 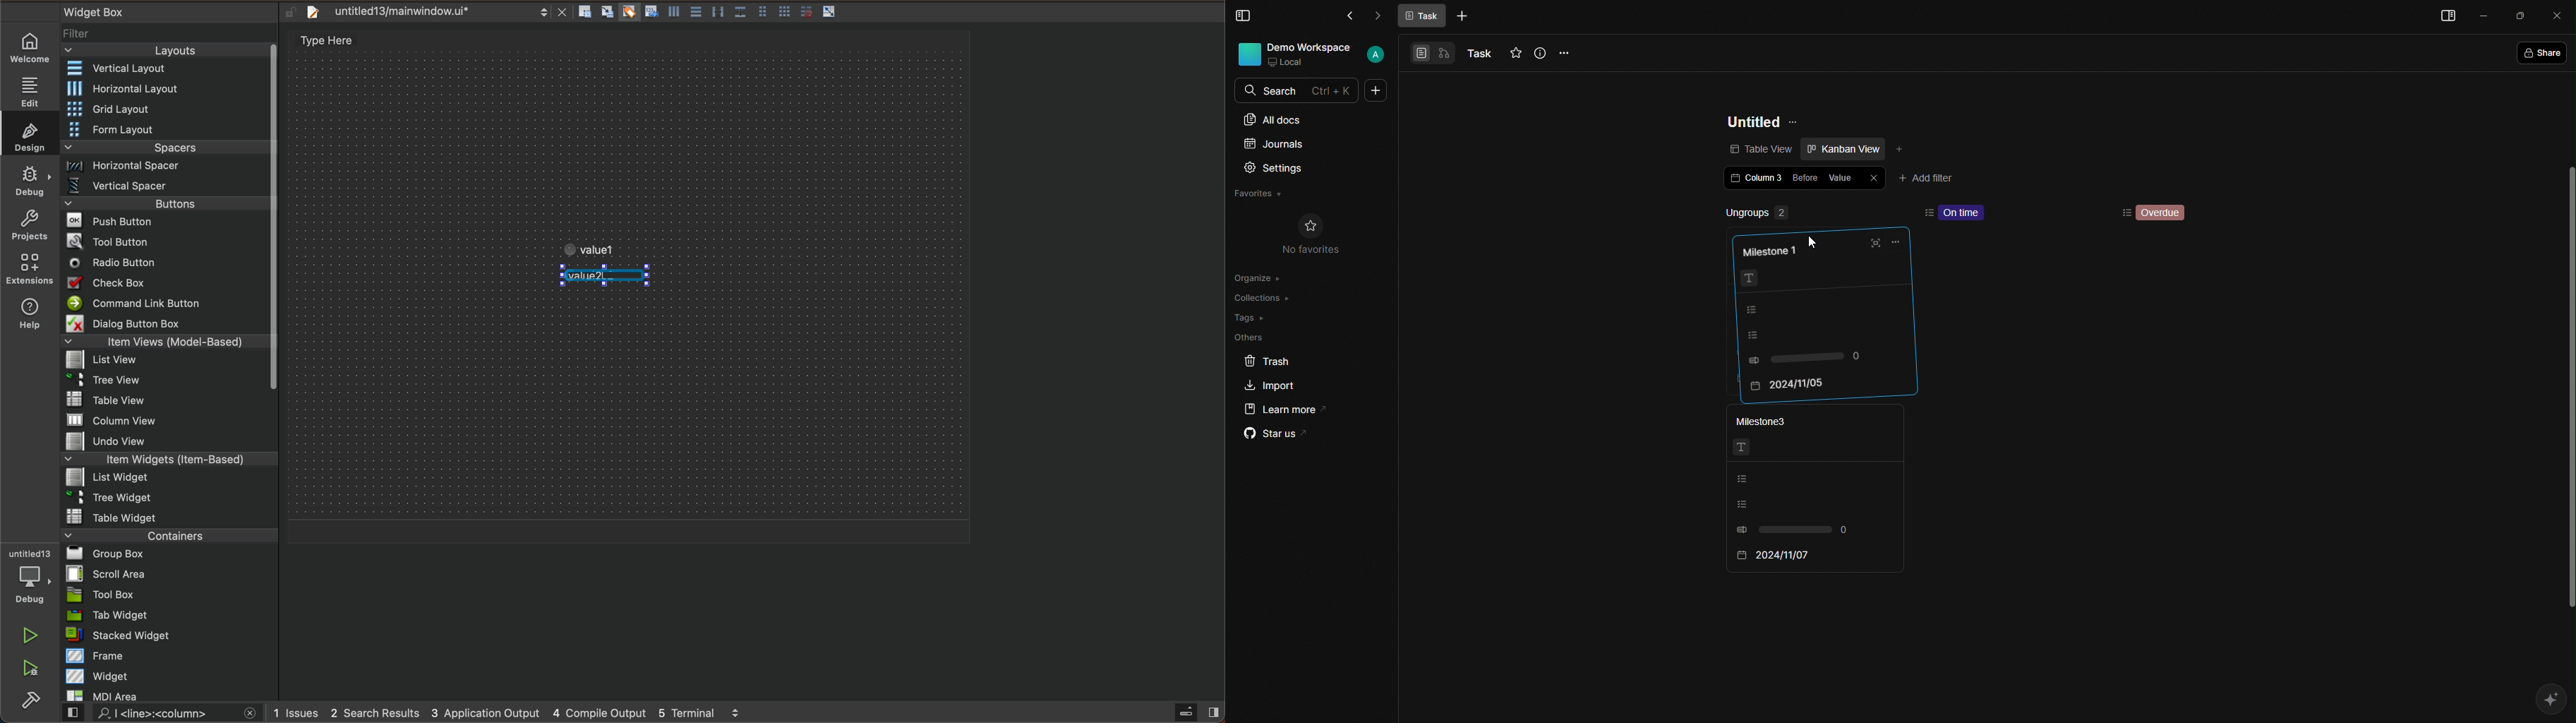 I want to click on item widget, so click(x=167, y=461).